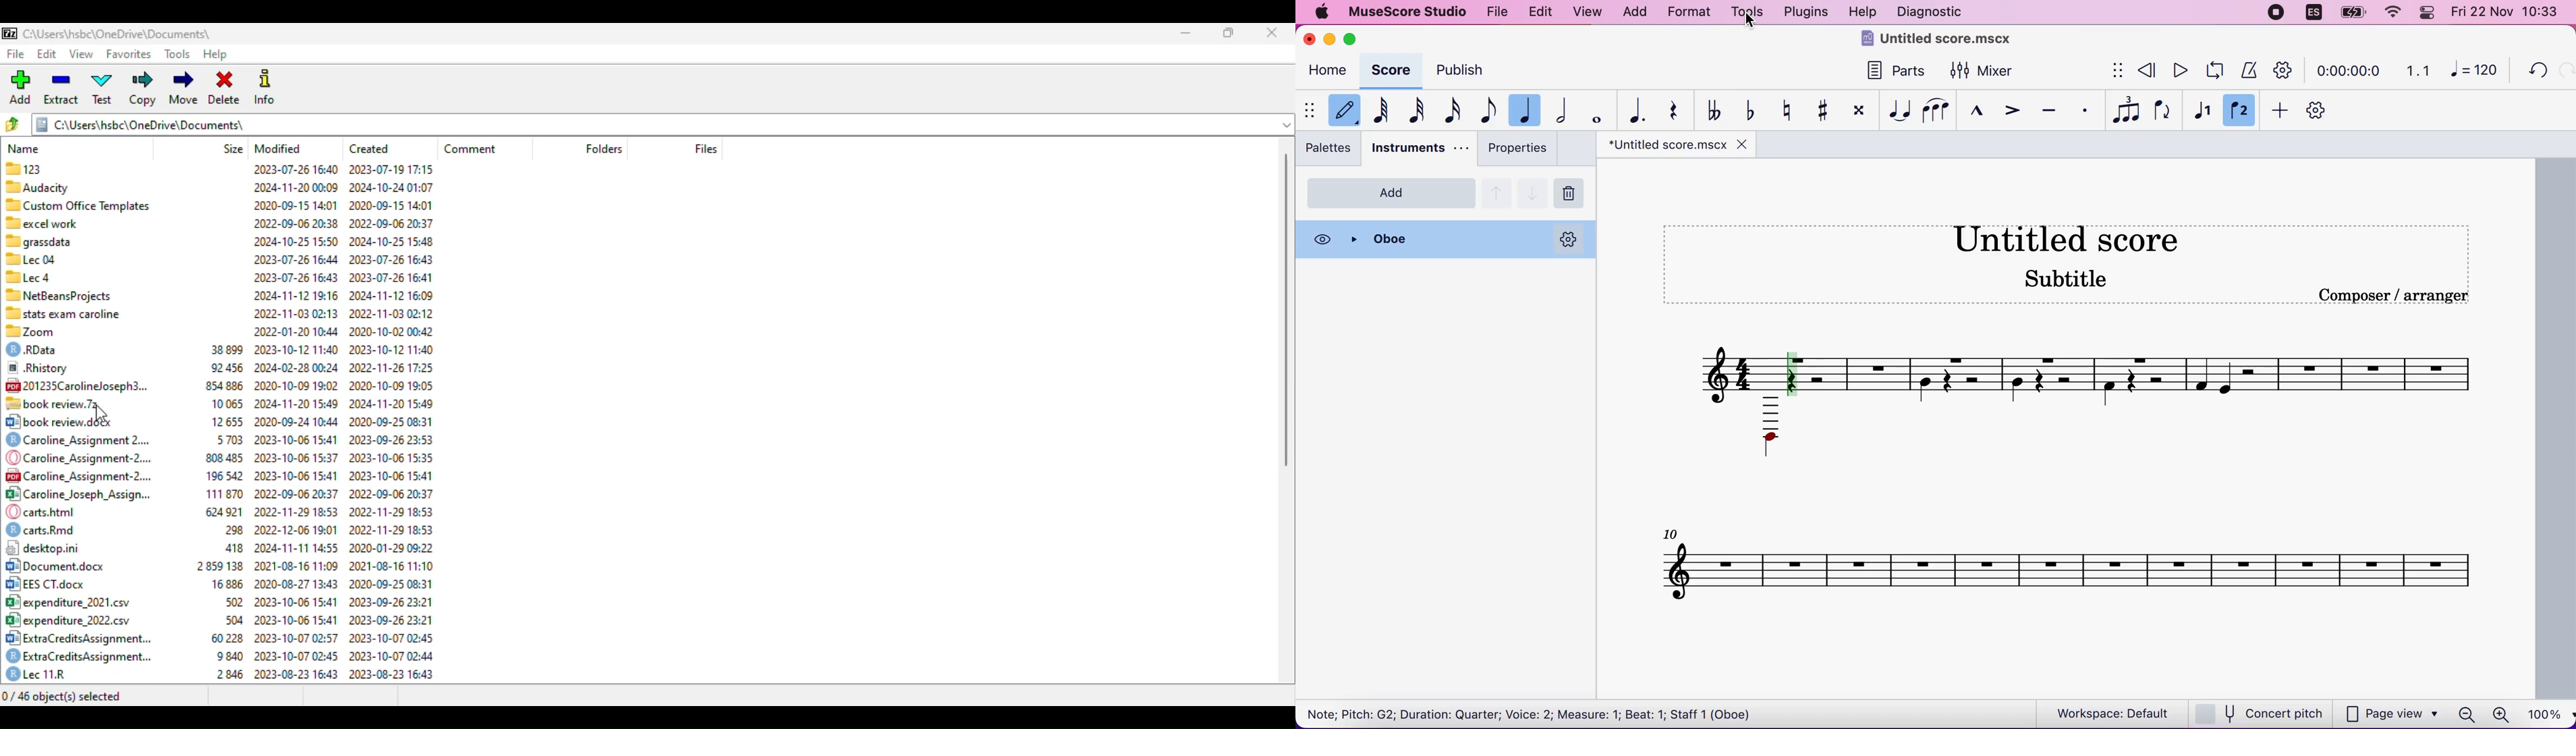 The width and height of the screenshot is (2576, 756). I want to click on recording stopped, so click(2277, 14).